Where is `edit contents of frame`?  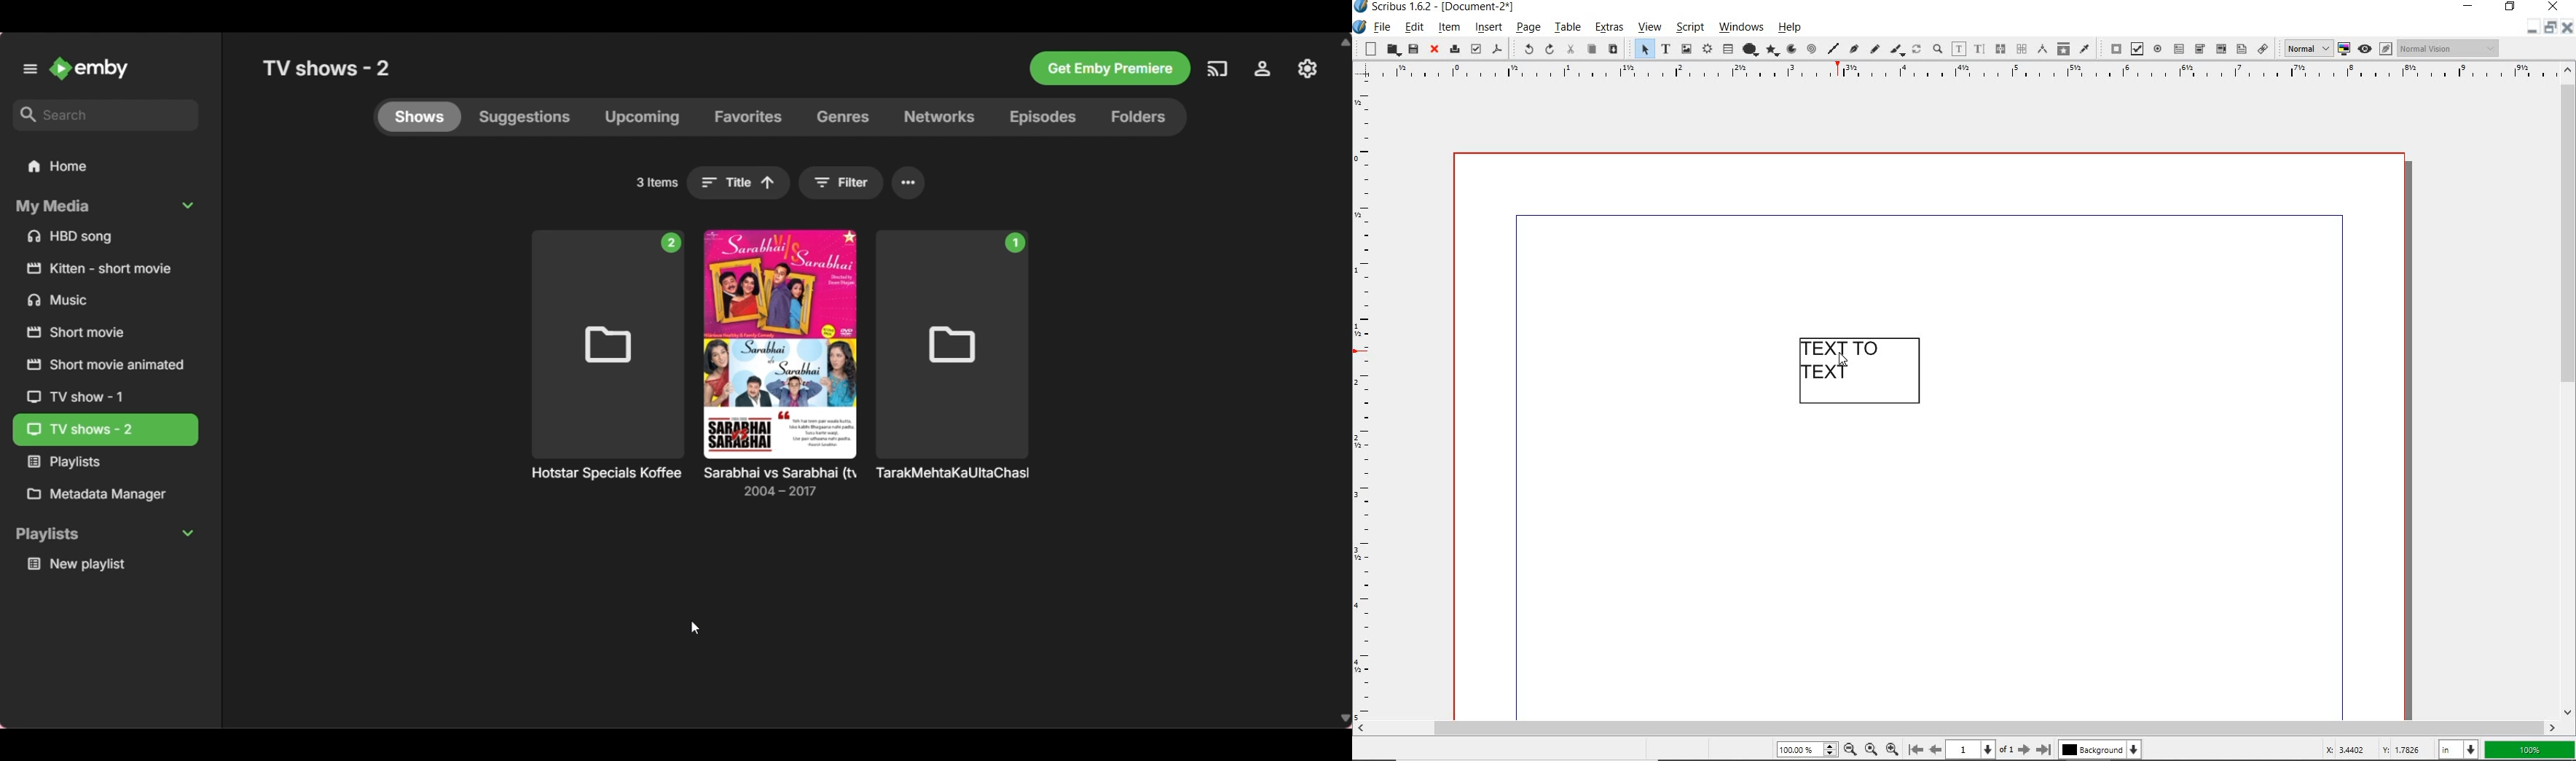 edit contents of frame is located at coordinates (1959, 48).